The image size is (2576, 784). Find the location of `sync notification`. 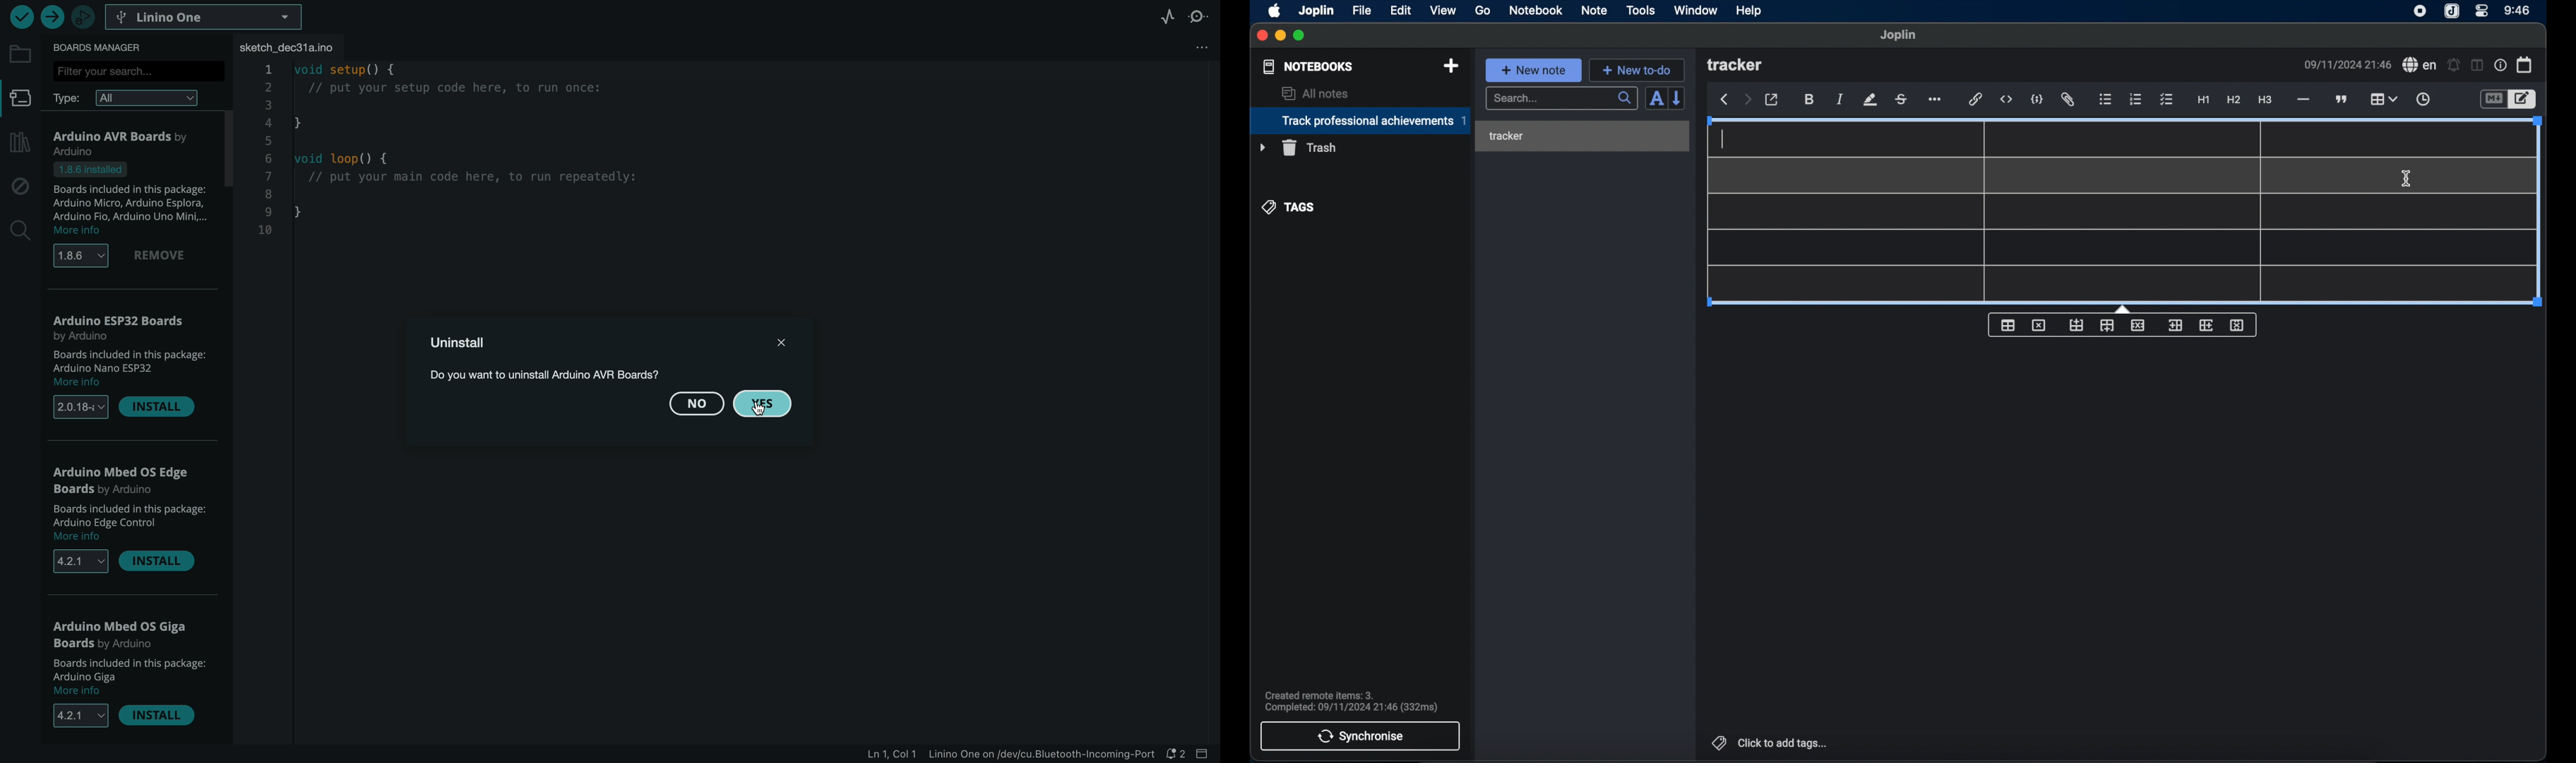

sync notification is located at coordinates (1351, 702).